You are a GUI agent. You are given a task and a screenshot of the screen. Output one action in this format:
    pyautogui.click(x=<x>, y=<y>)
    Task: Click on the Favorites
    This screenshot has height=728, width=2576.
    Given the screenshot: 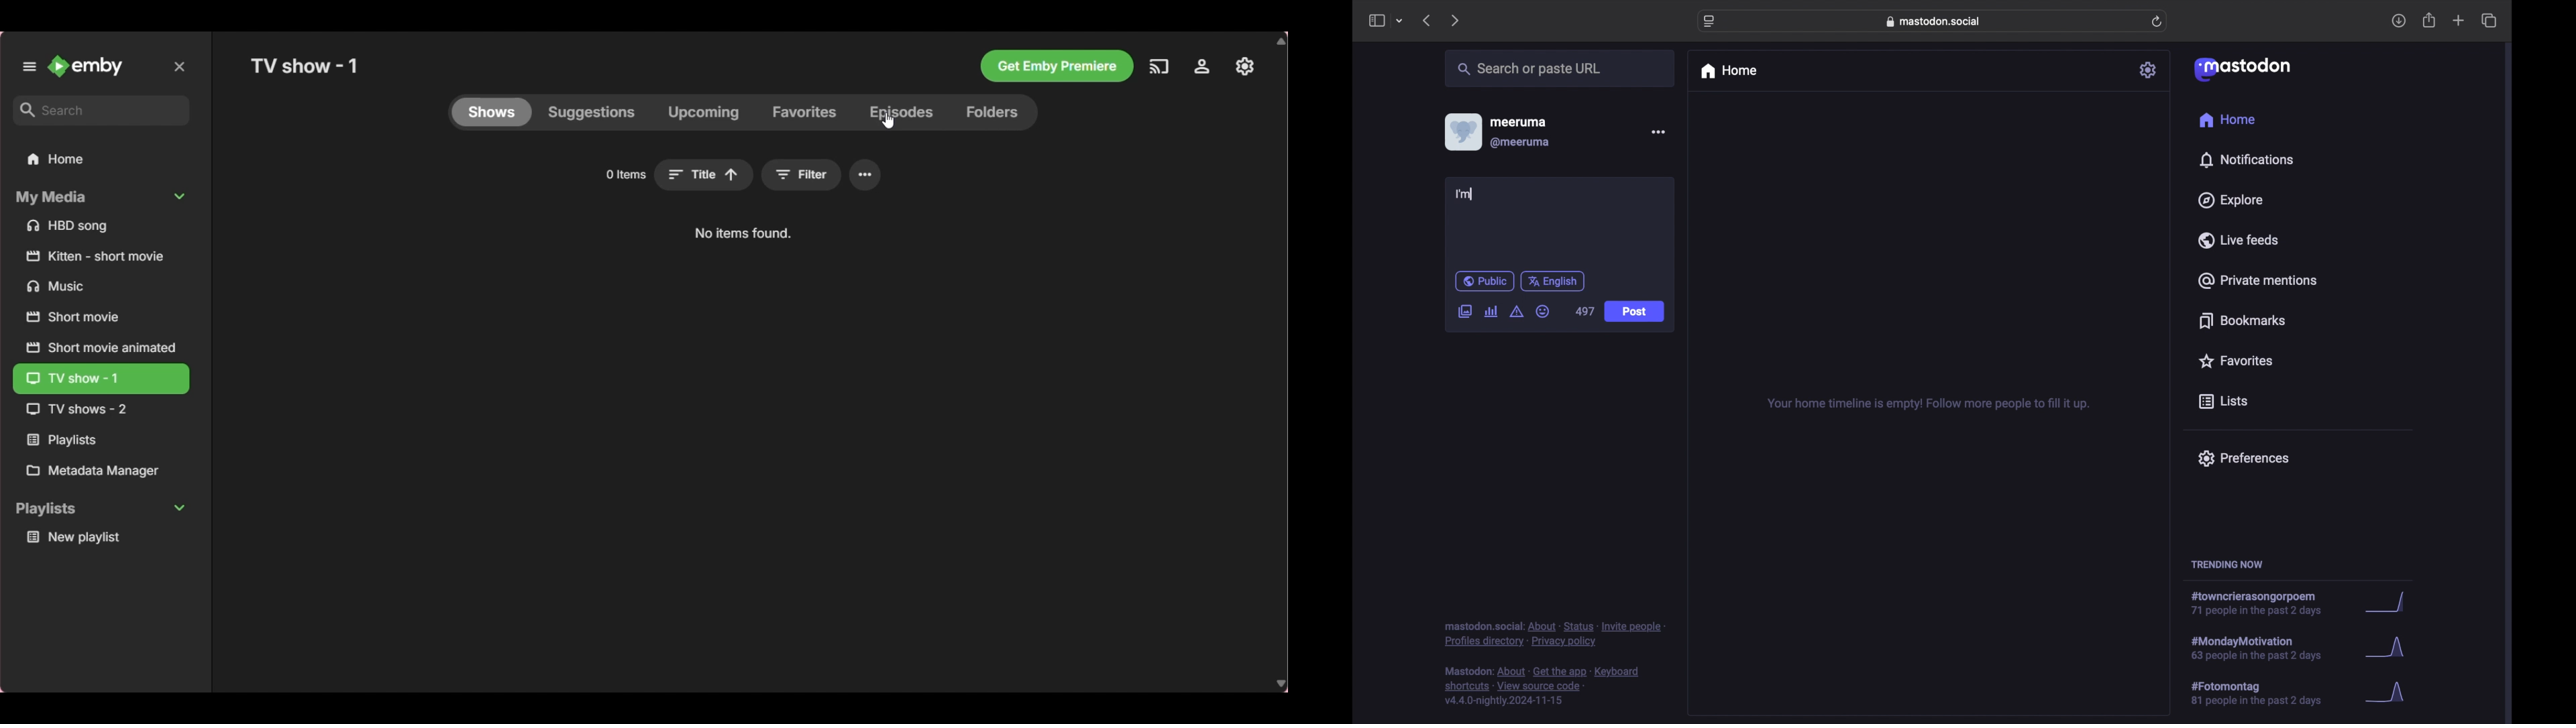 What is the action you would take?
    pyautogui.click(x=804, y=112)
    